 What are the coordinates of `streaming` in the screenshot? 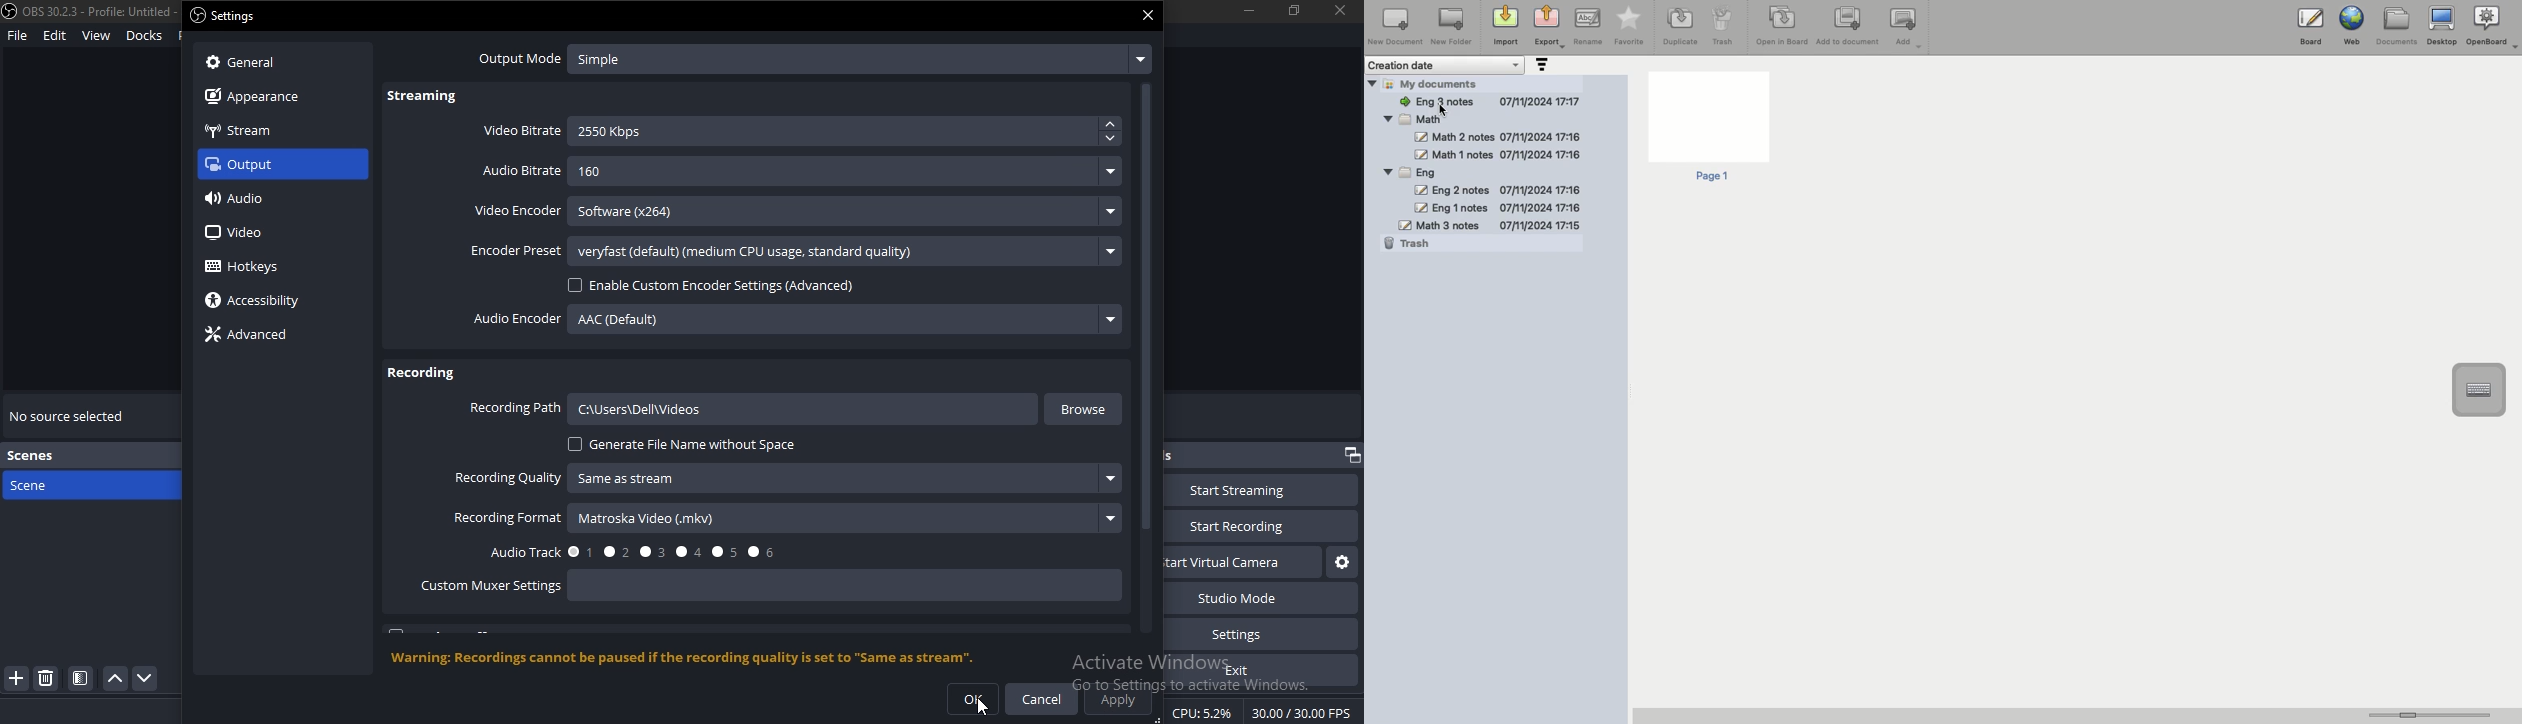 It's located at (424, 98).